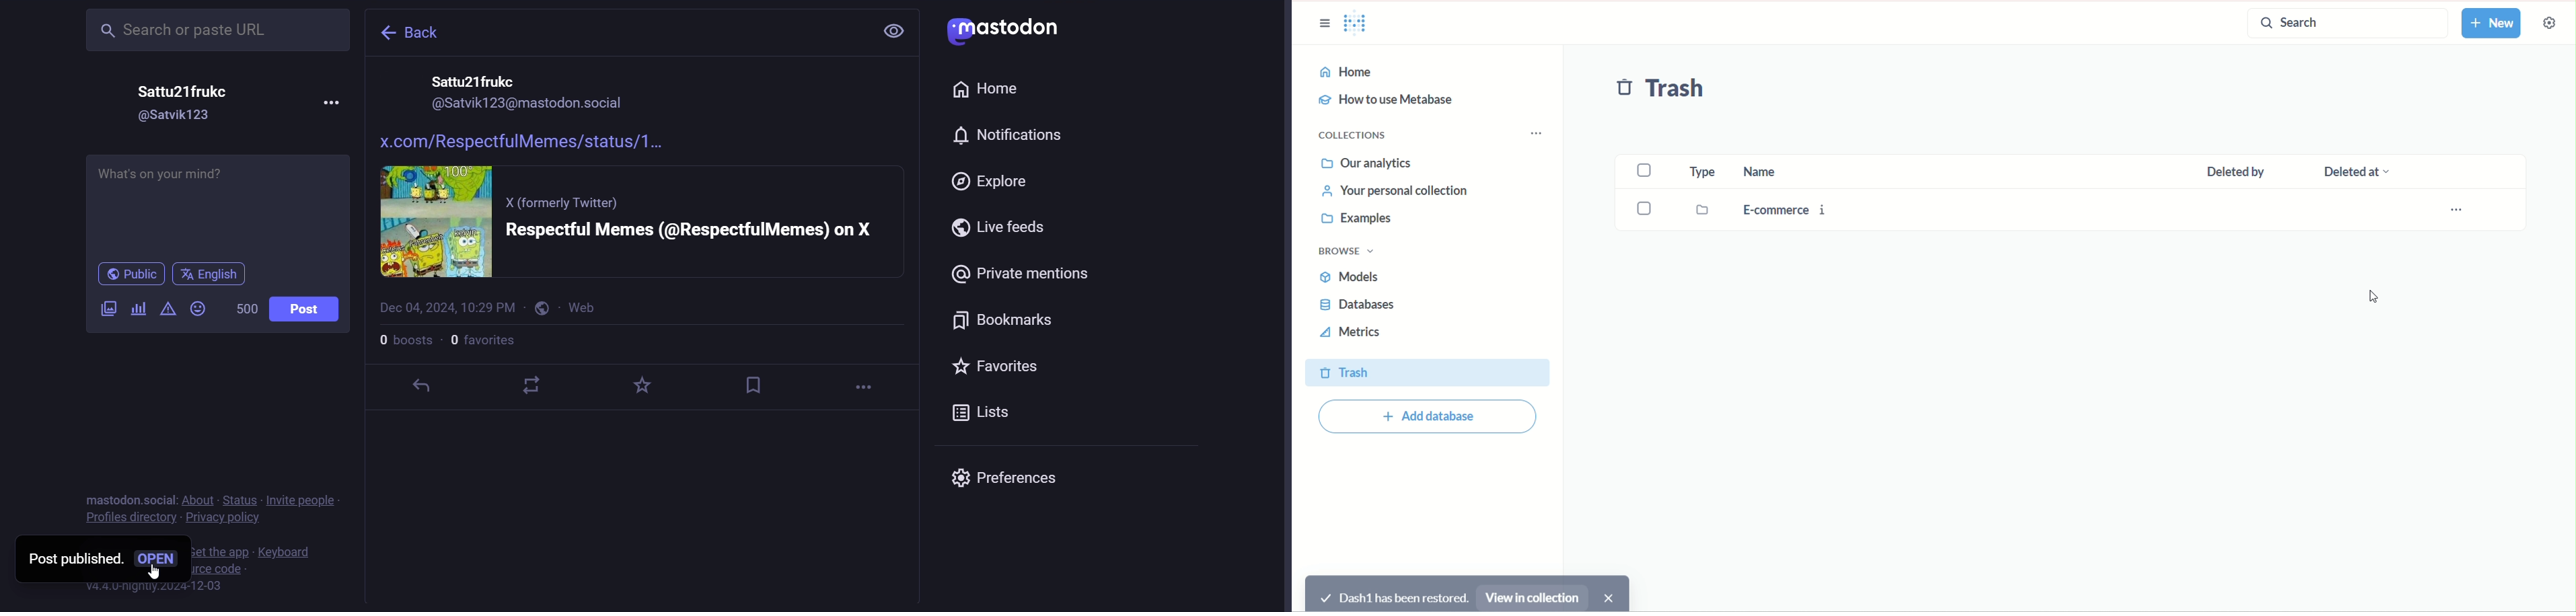 This screenshot has width=2576, height=616. I want to click on home, so click(1427, 72).